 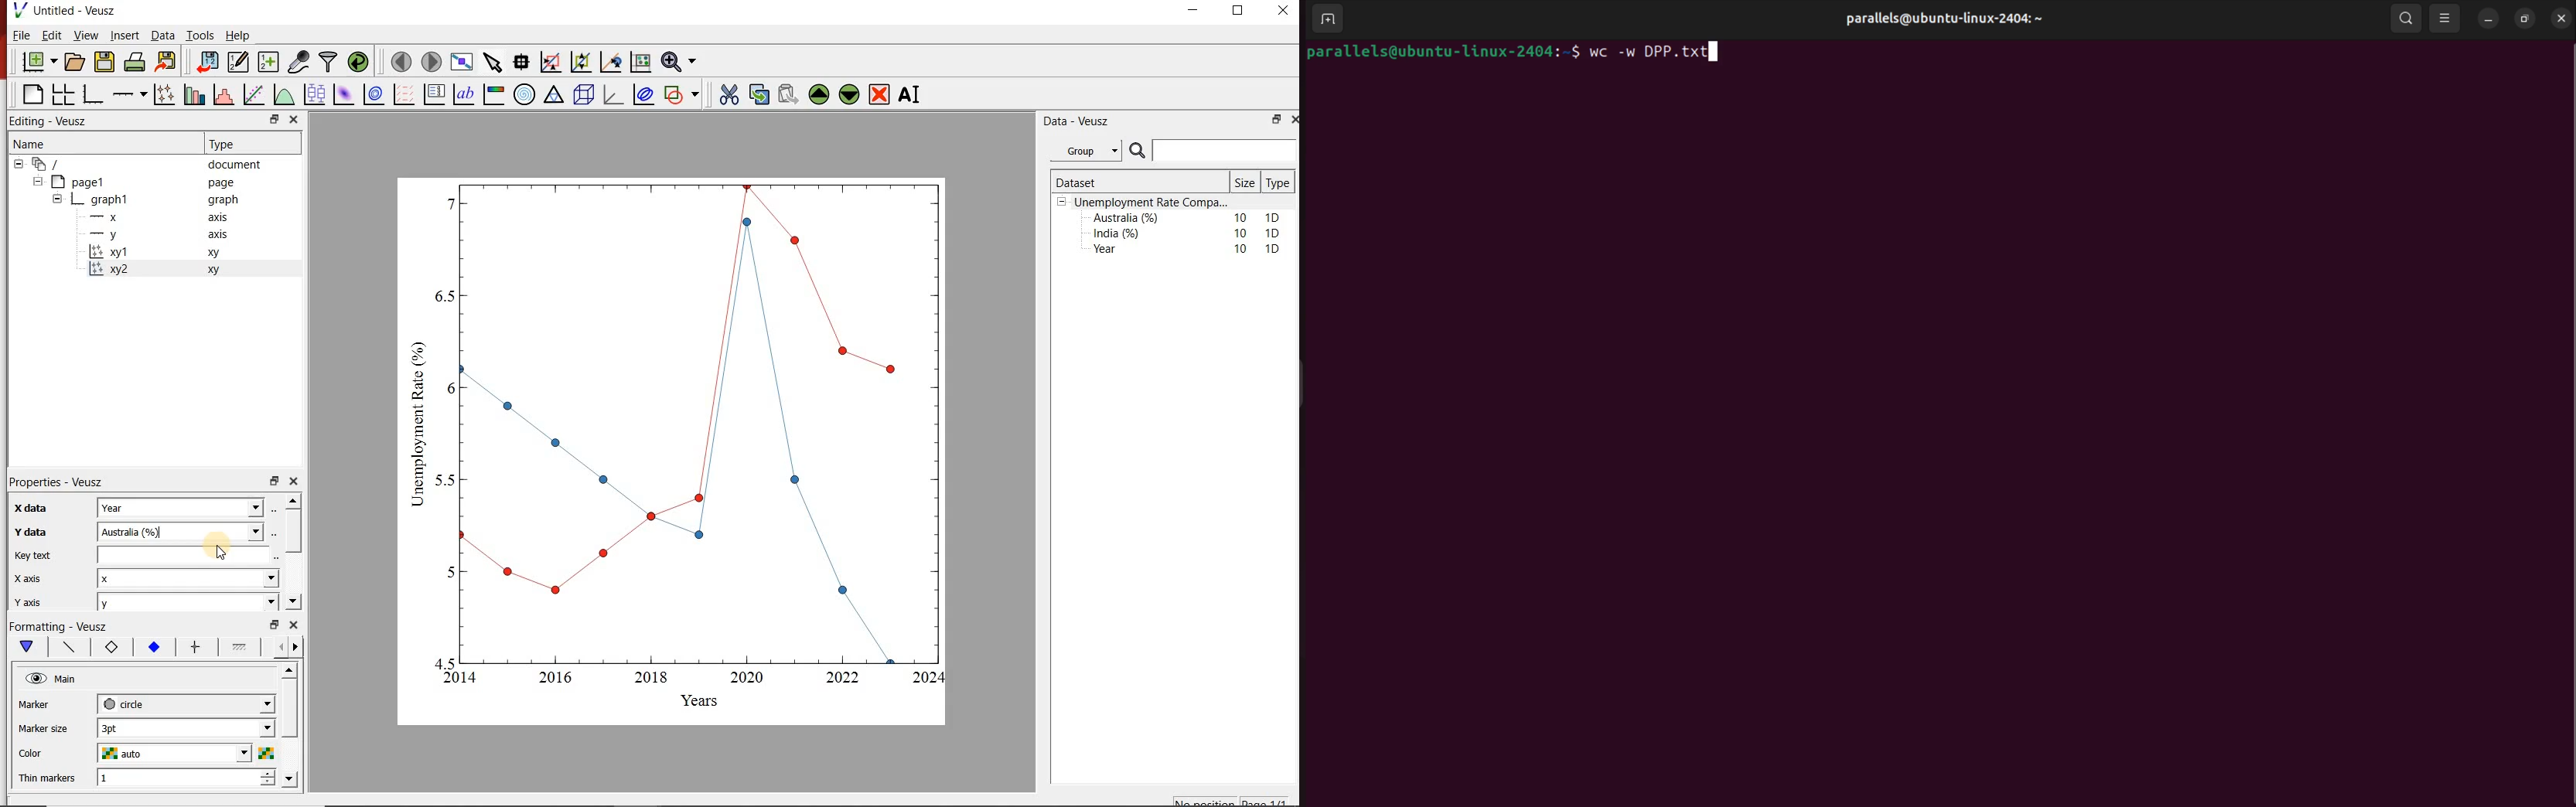 I want to click on Year, so click(x=183, y=507).